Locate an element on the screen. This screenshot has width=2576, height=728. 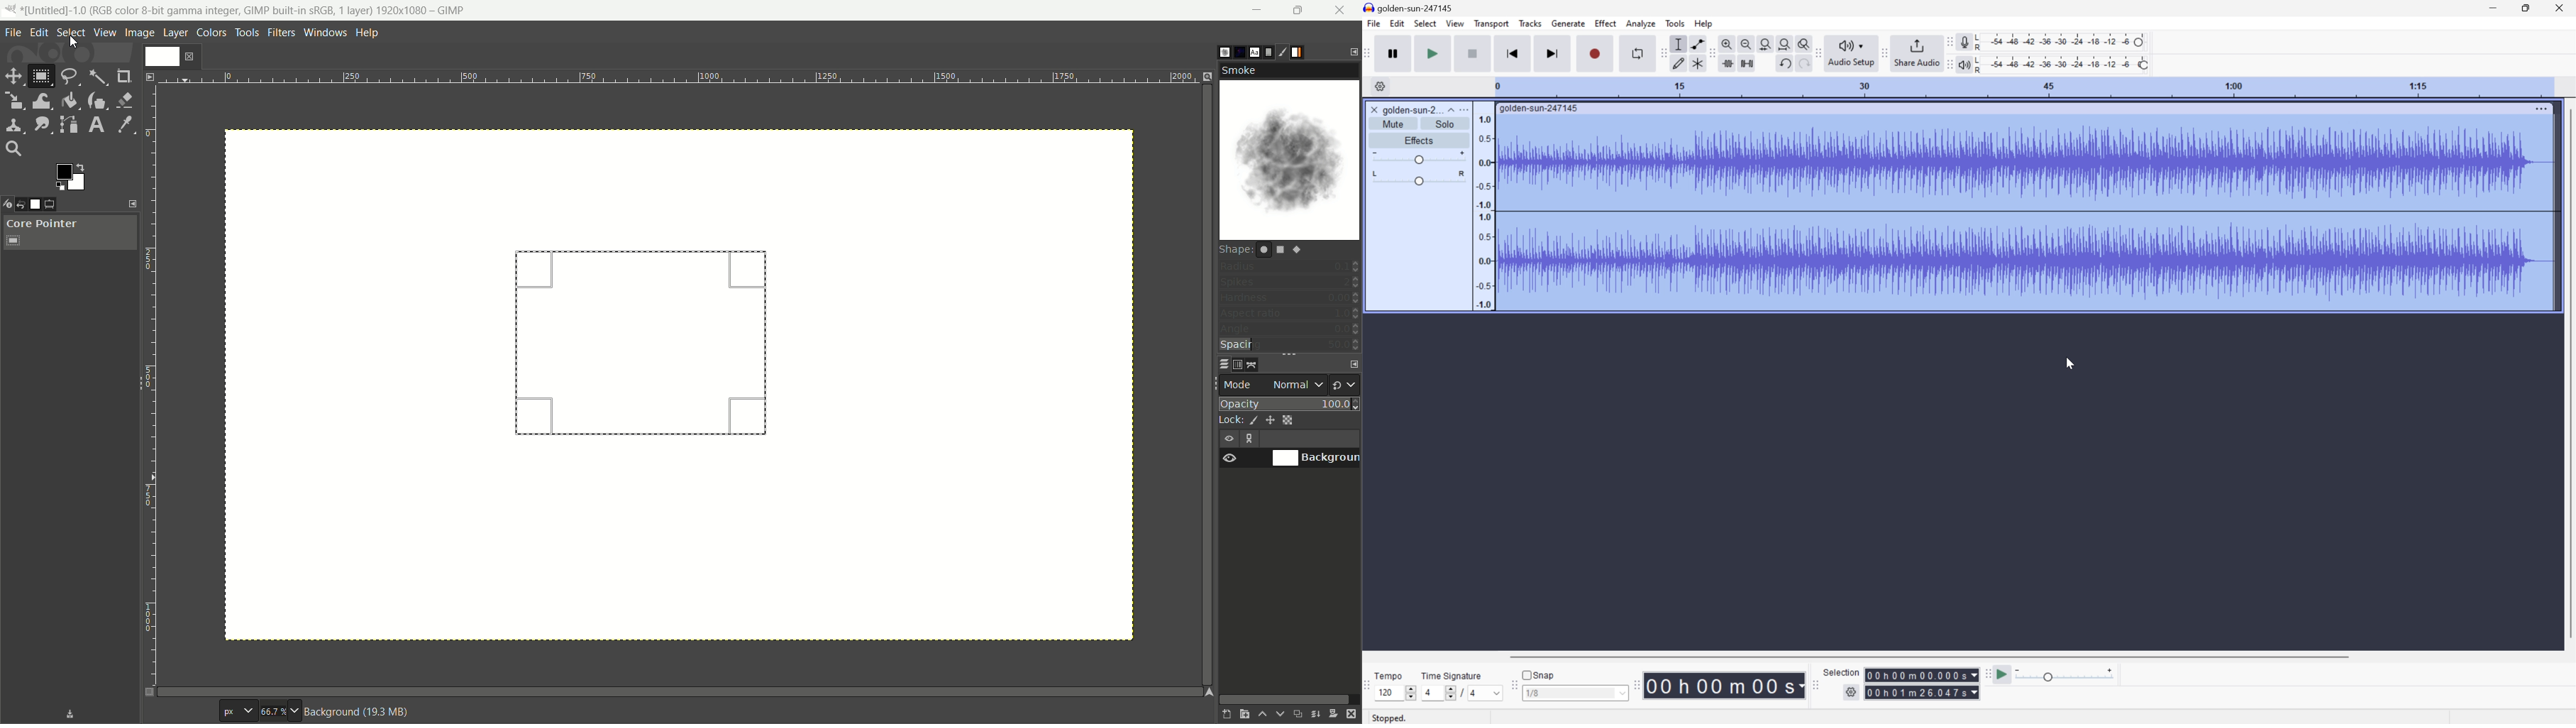
close is located at coordinates (1342, 11).